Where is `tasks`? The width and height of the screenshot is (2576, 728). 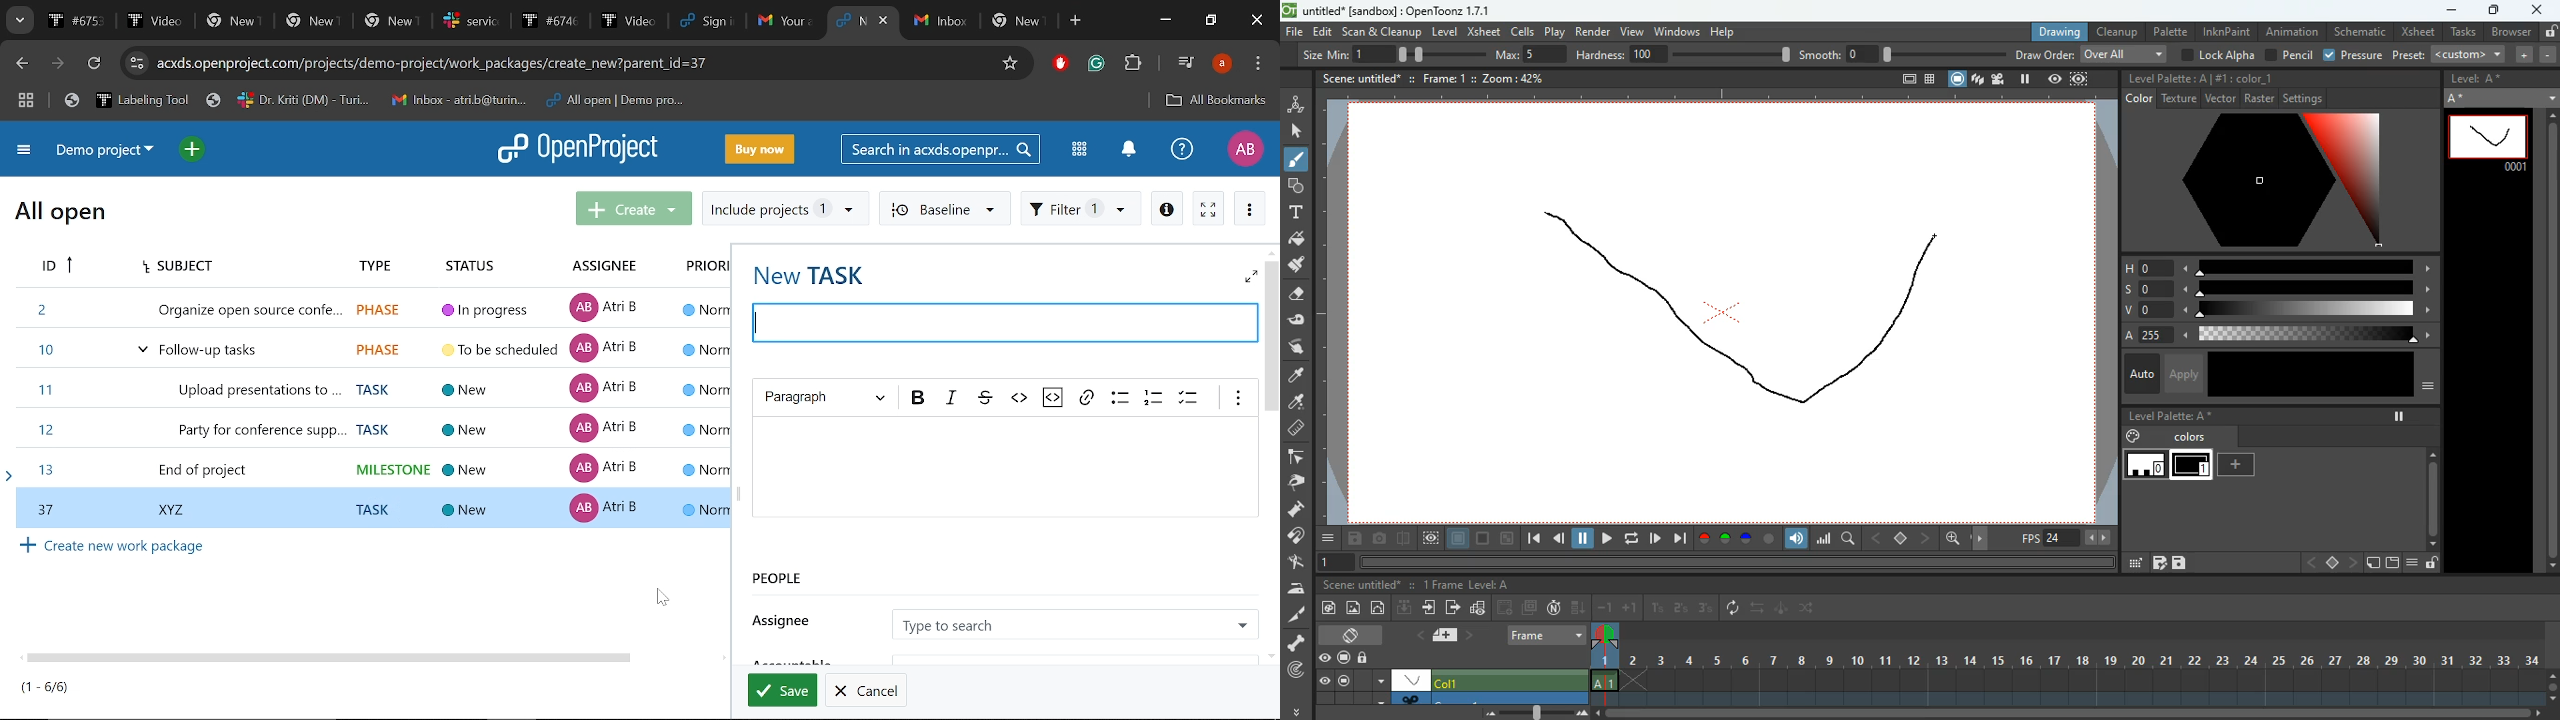
tasks is located at coordinates (2462, 33).